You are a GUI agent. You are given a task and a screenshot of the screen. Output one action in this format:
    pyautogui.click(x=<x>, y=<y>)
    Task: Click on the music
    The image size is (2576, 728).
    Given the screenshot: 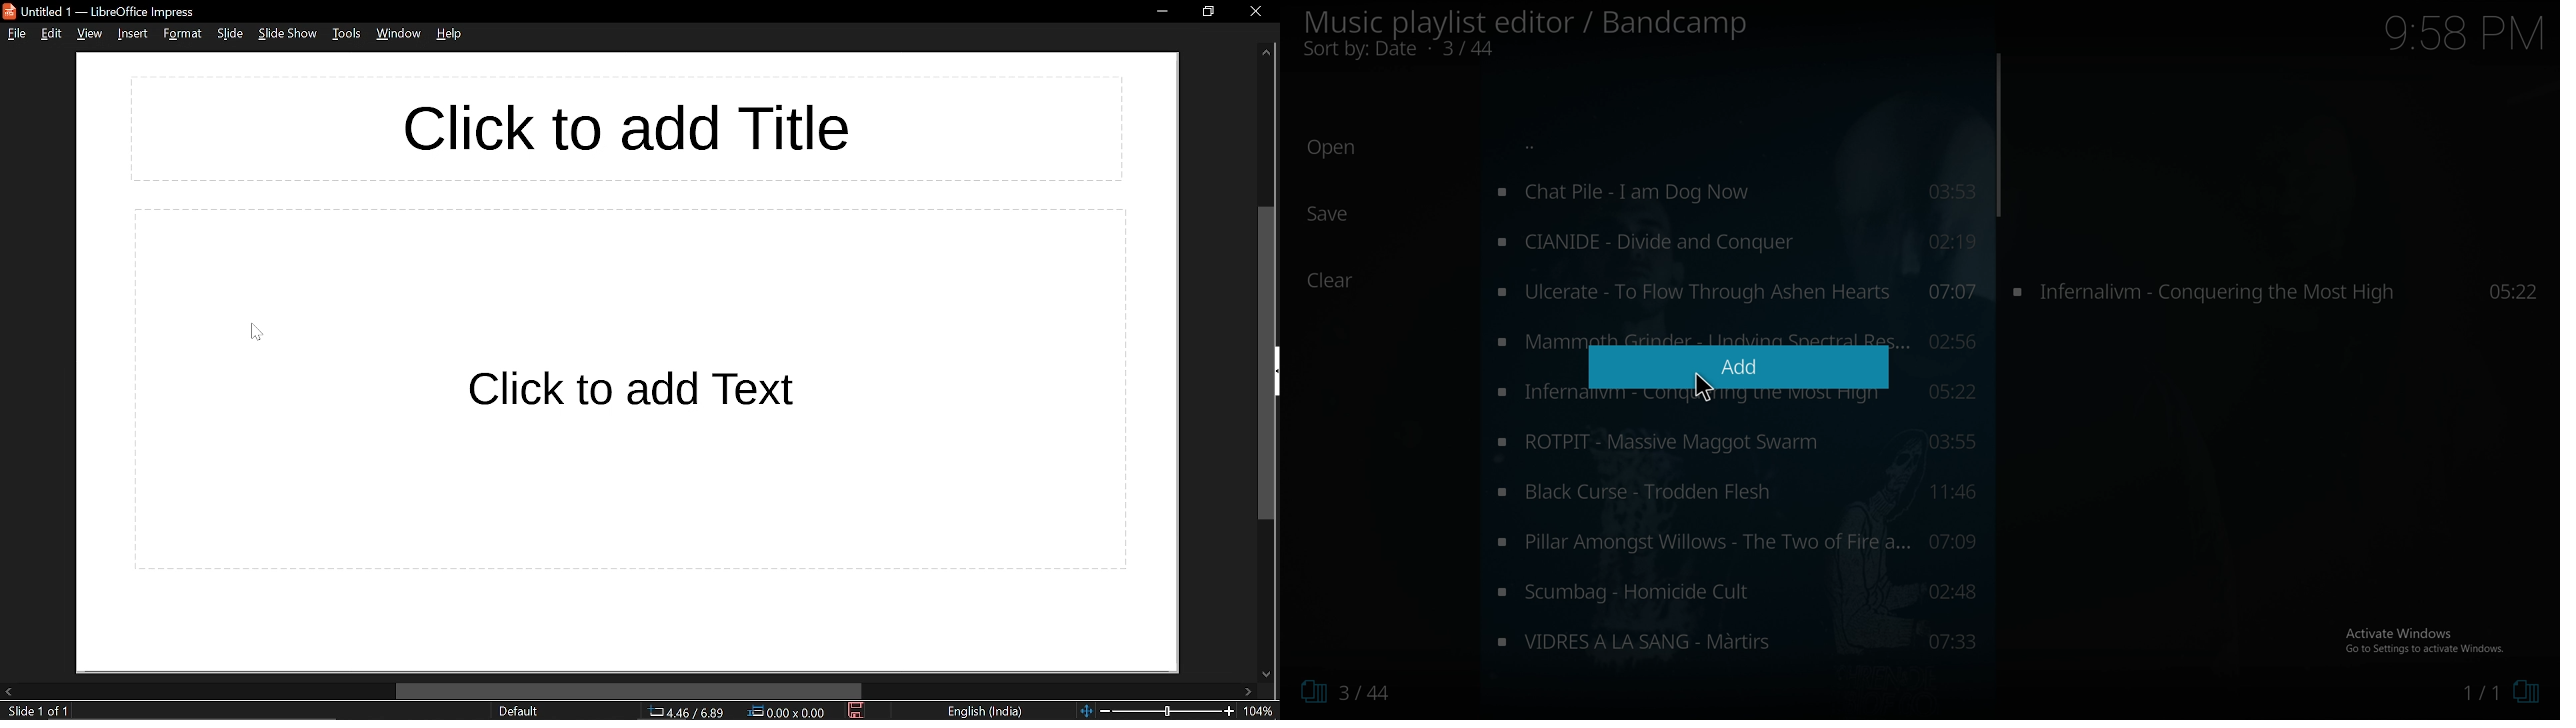 What is the action you would take?
    pyautogui.click(x=1734, y=242)
    